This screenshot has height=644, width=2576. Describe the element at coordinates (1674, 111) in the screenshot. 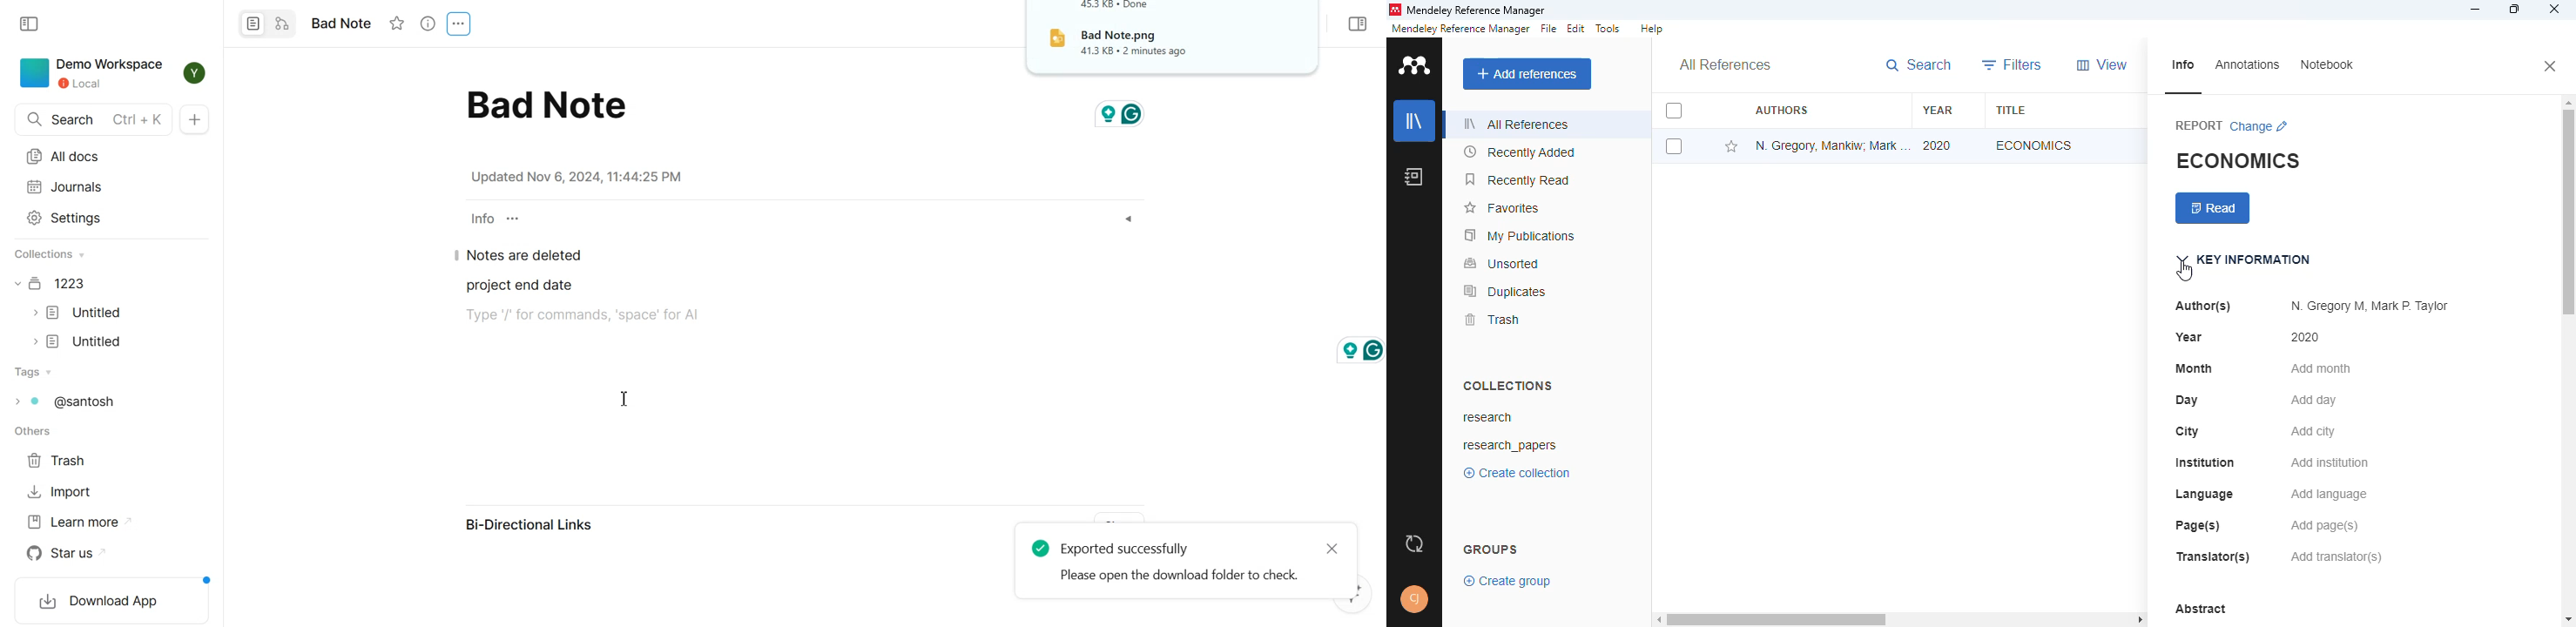

I see `select` at that location.